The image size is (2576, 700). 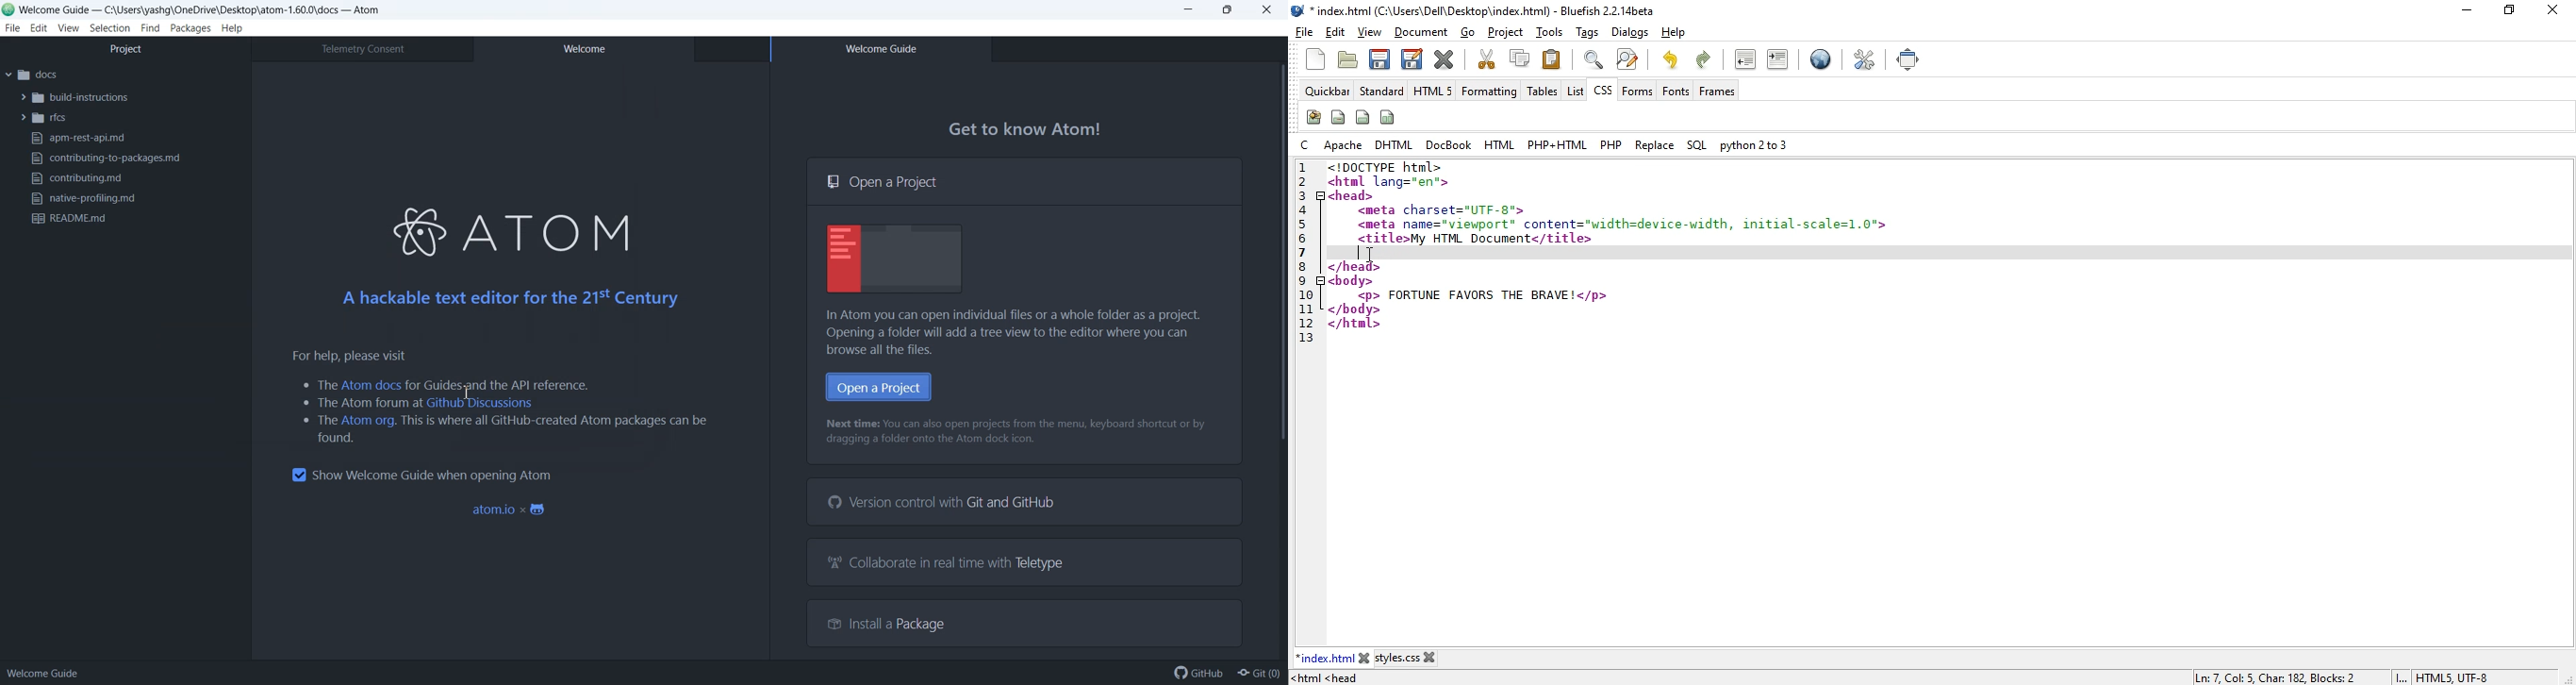 What do you see at coordinates (1352, 195) in the screenshot?
I see `<head>` at bounding box center [1352, 195].